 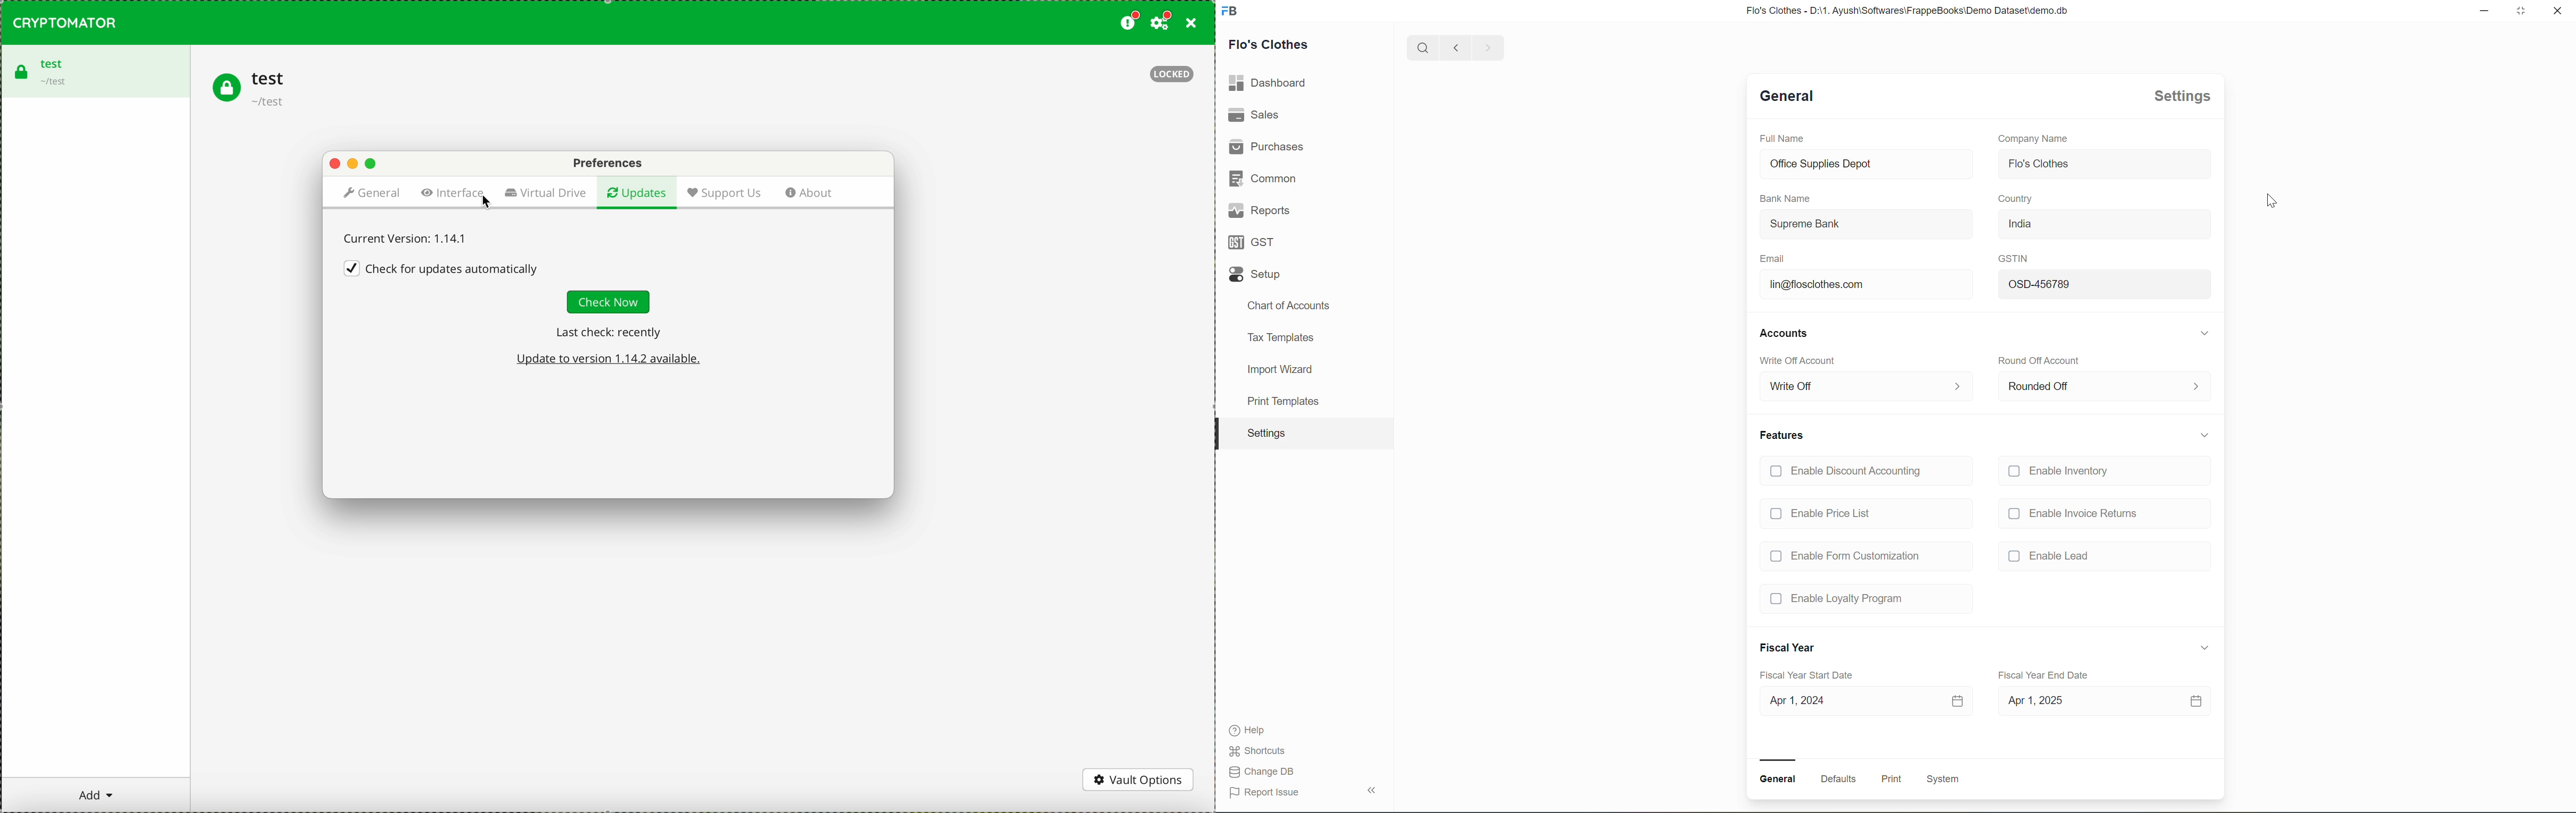 I want to click on Supreme Bank, so click(x=1866, y=225).